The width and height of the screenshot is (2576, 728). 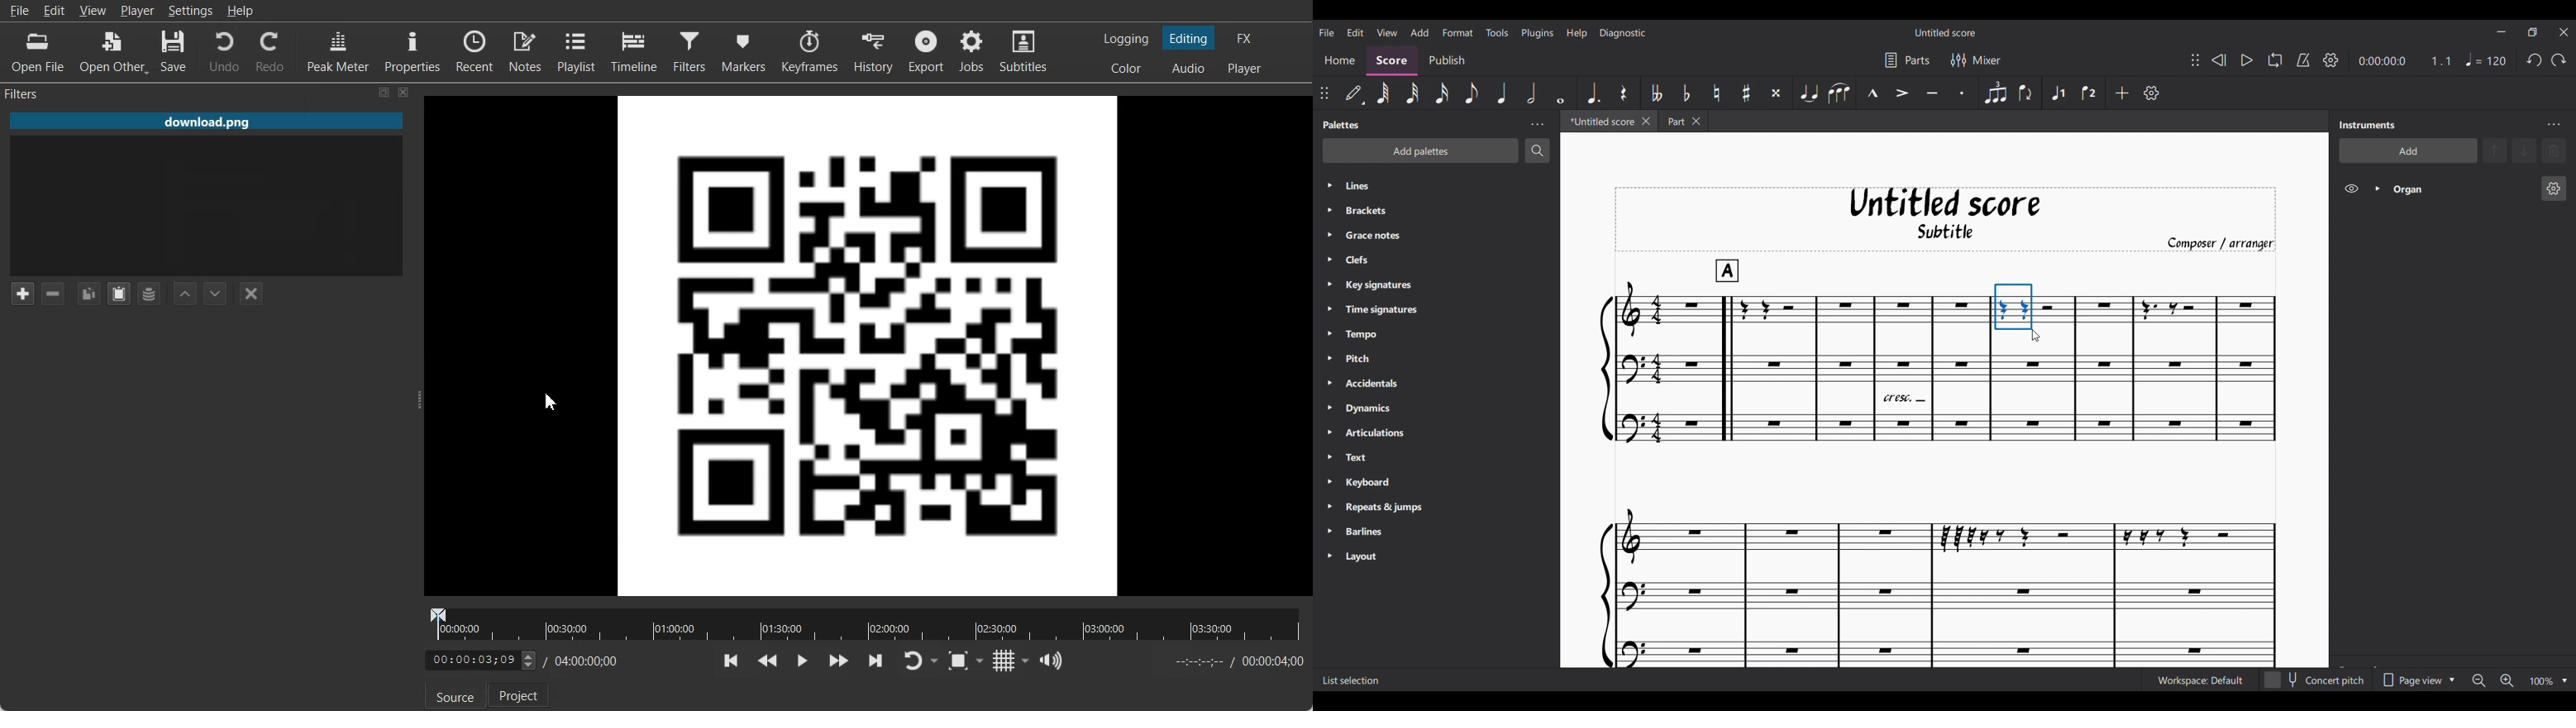 What do you see at coordinates (2554, 125) in the screenshot?
I see `Instrument panel settings` at bounding box center [2554, 125].